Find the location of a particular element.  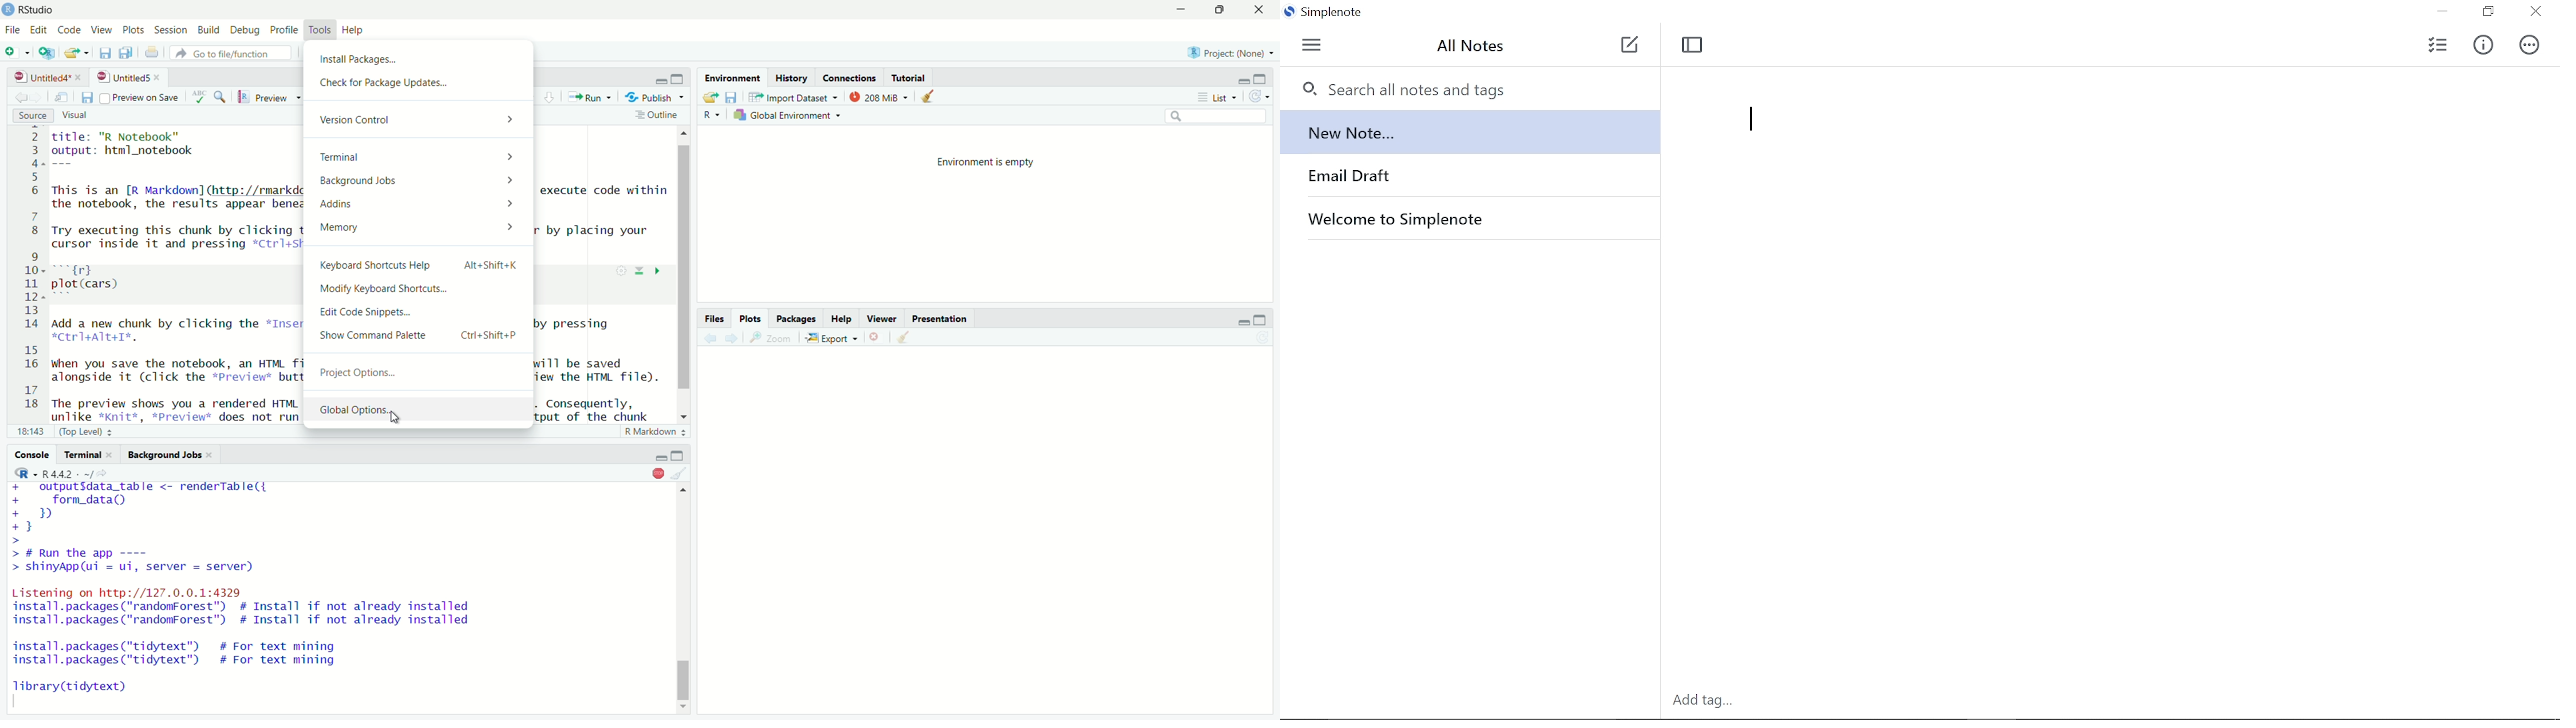

Edit is located at coordinates (39, 31).